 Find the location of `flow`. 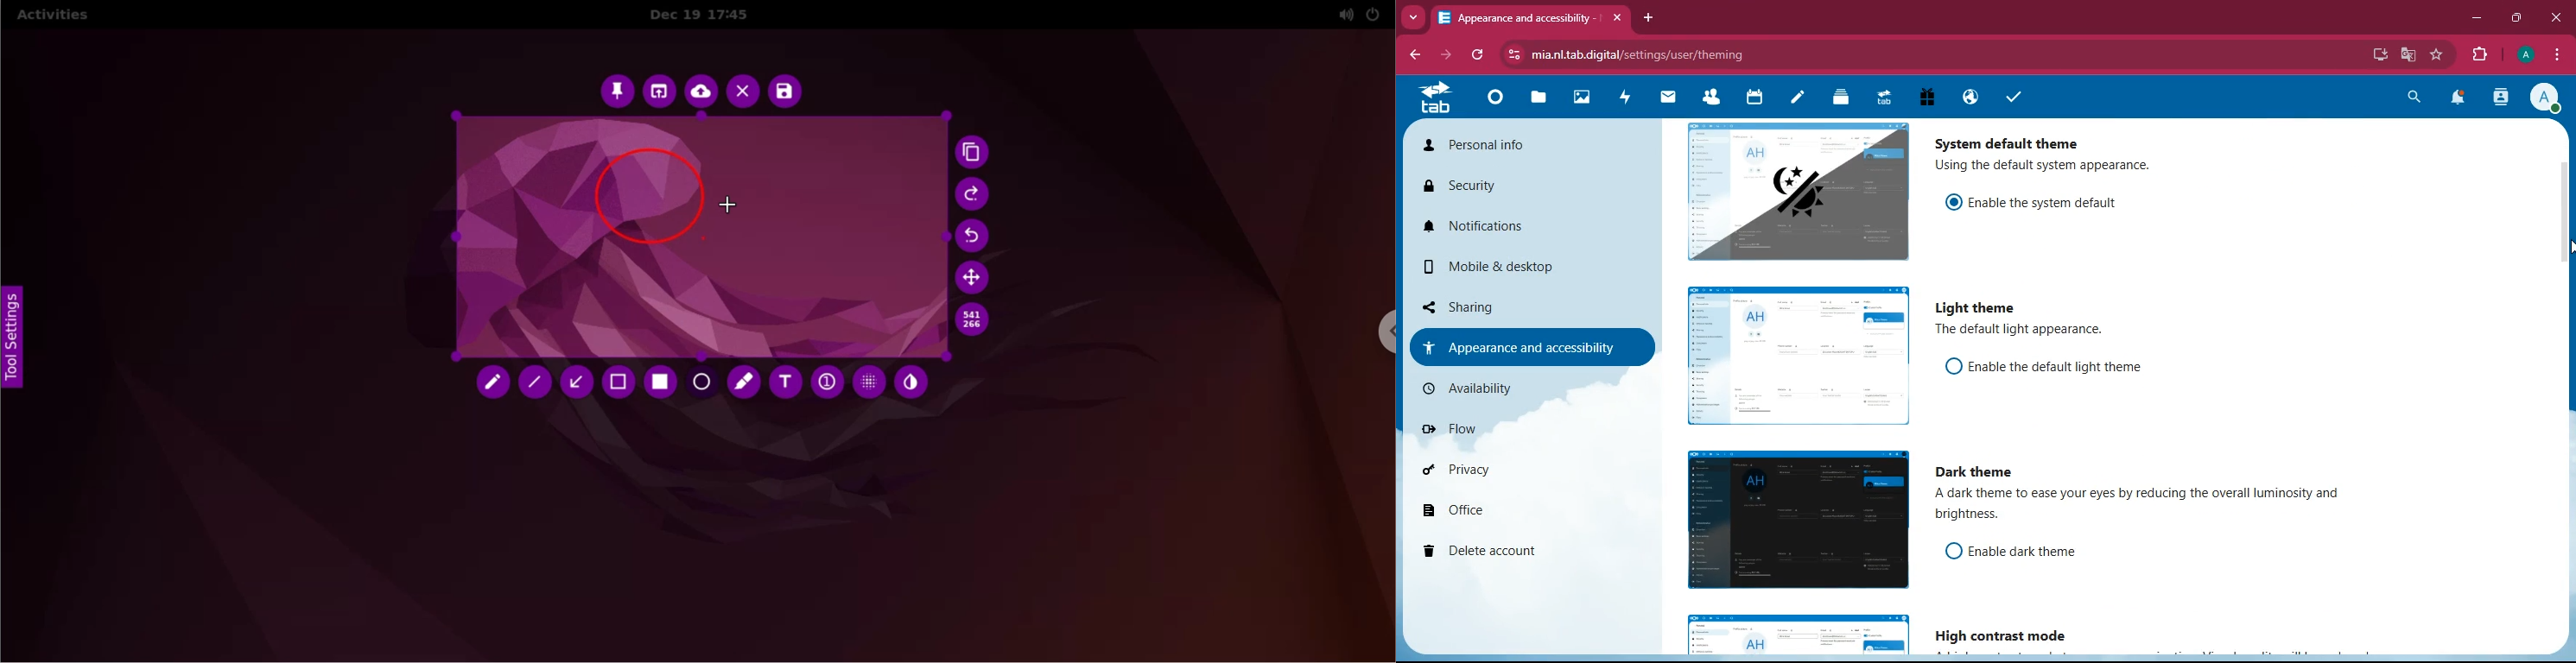

flow is located at coordinates (1515, 435).